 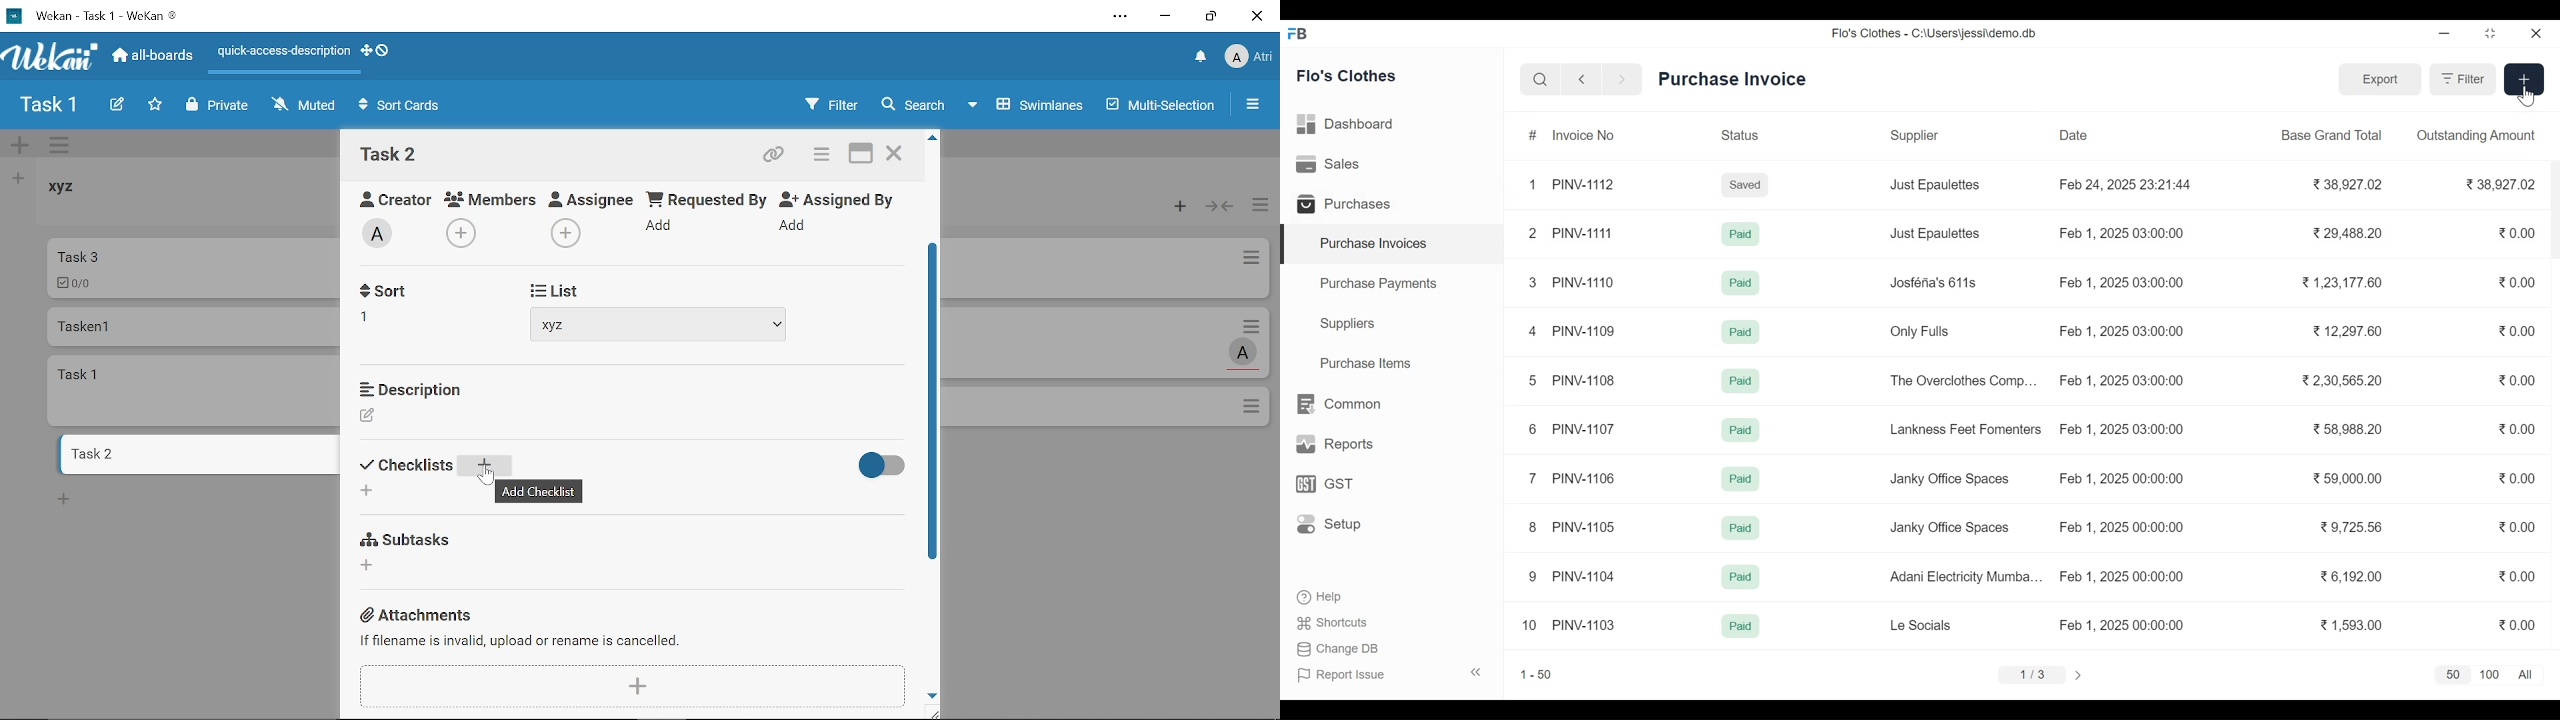 I want to click on App logo, so click(x=51, y=56).